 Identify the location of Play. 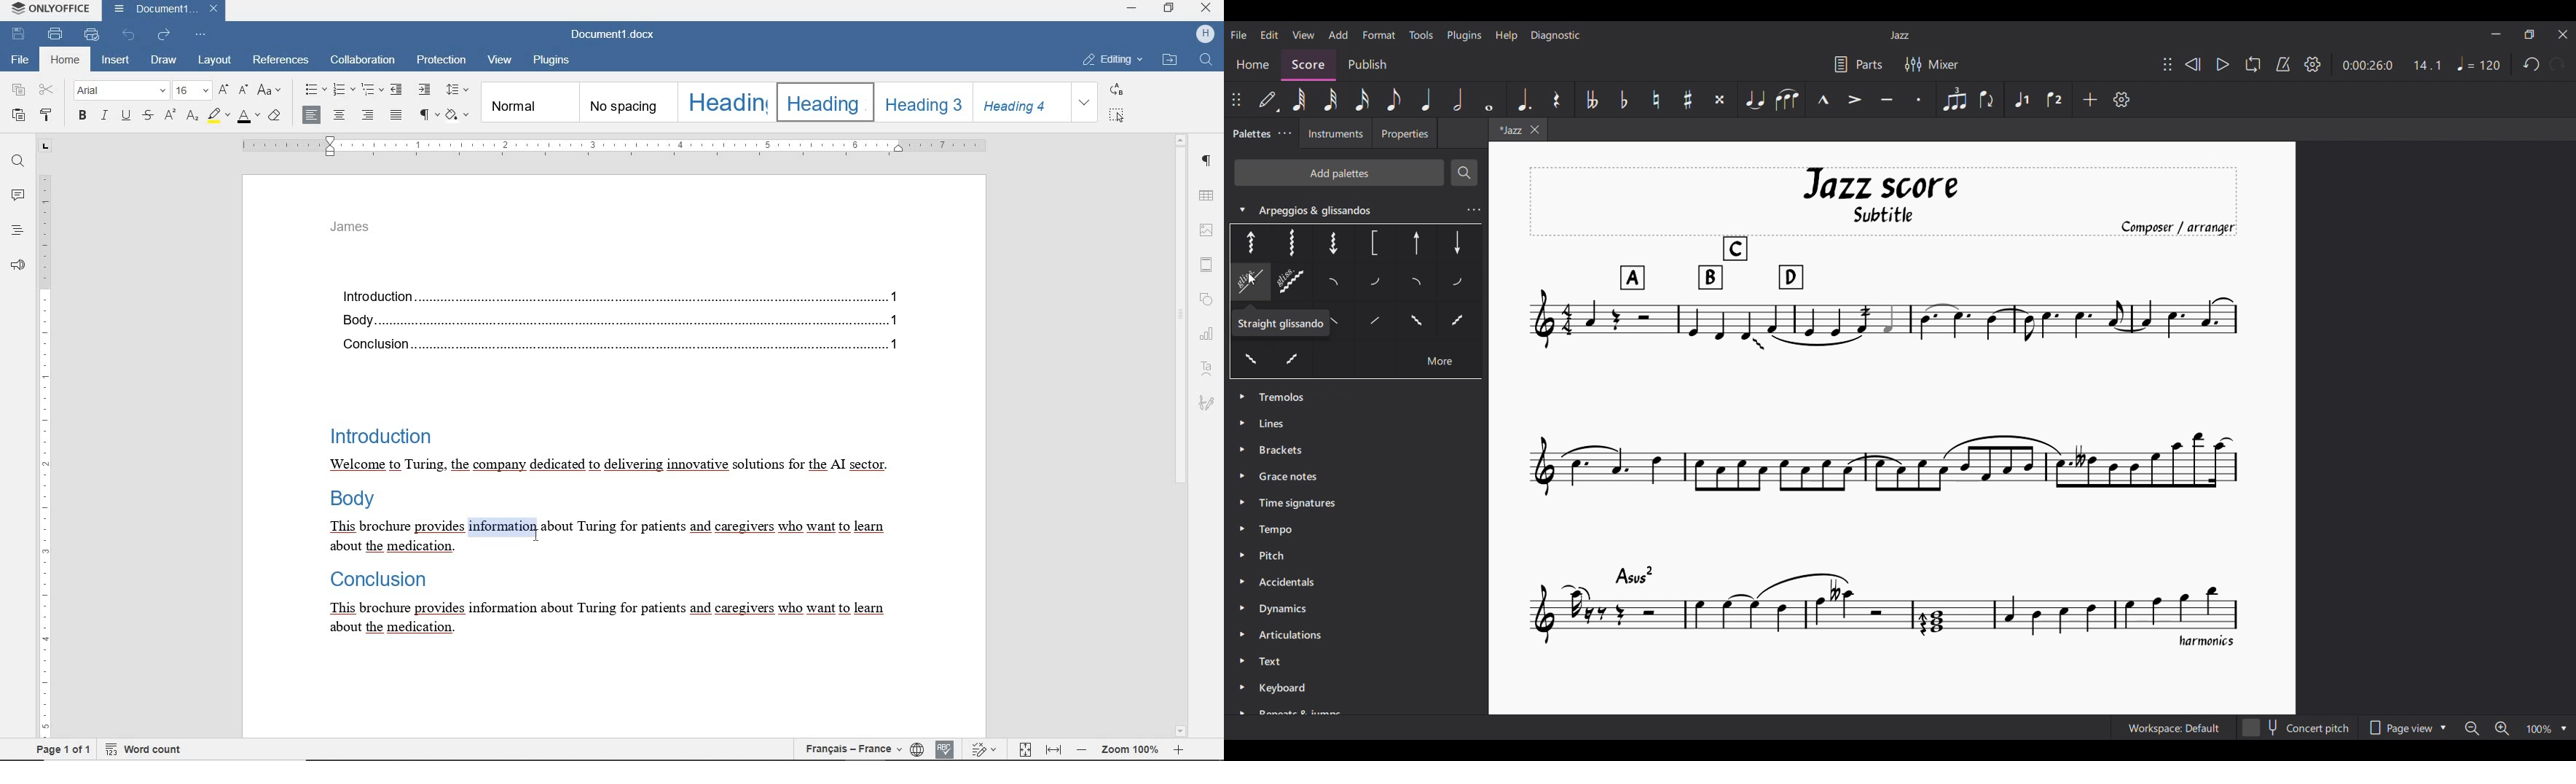
(2222, 65).